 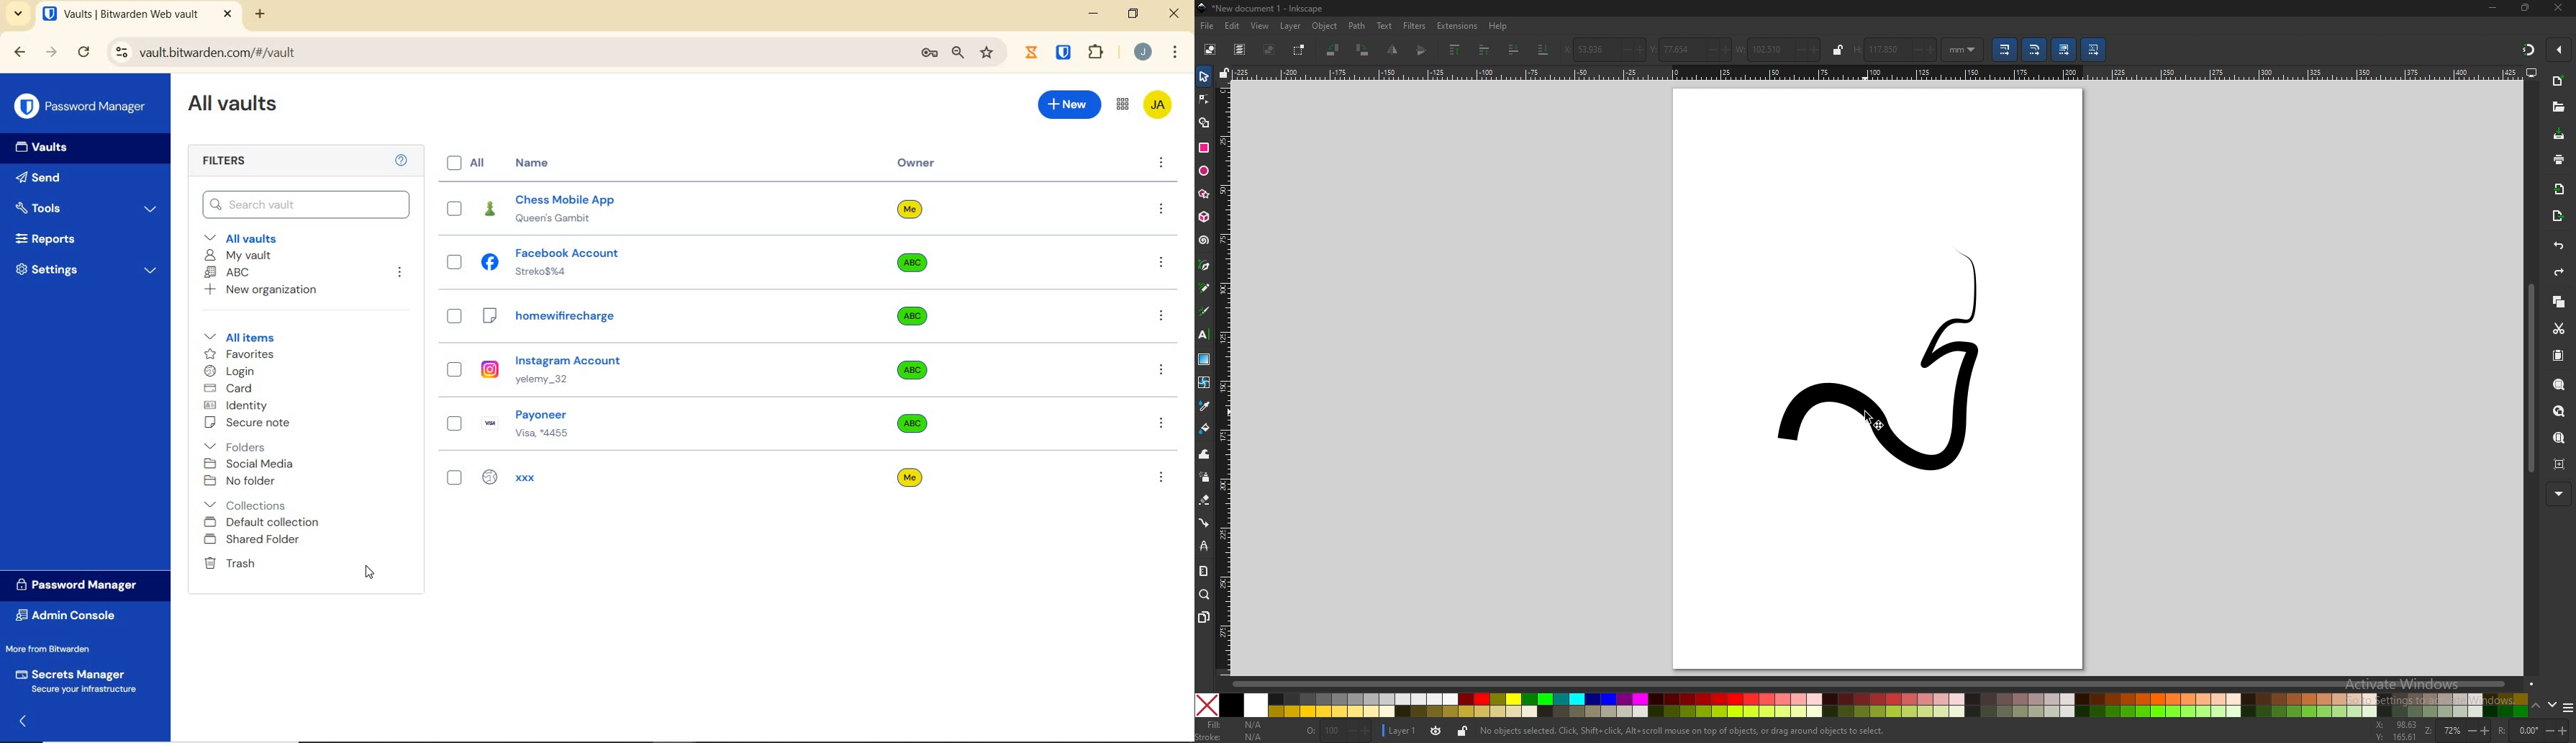 What do you see at coordinates (80, 681) in the screenshot?
I see `Secrets Manager` at bounding box center [80, 681].